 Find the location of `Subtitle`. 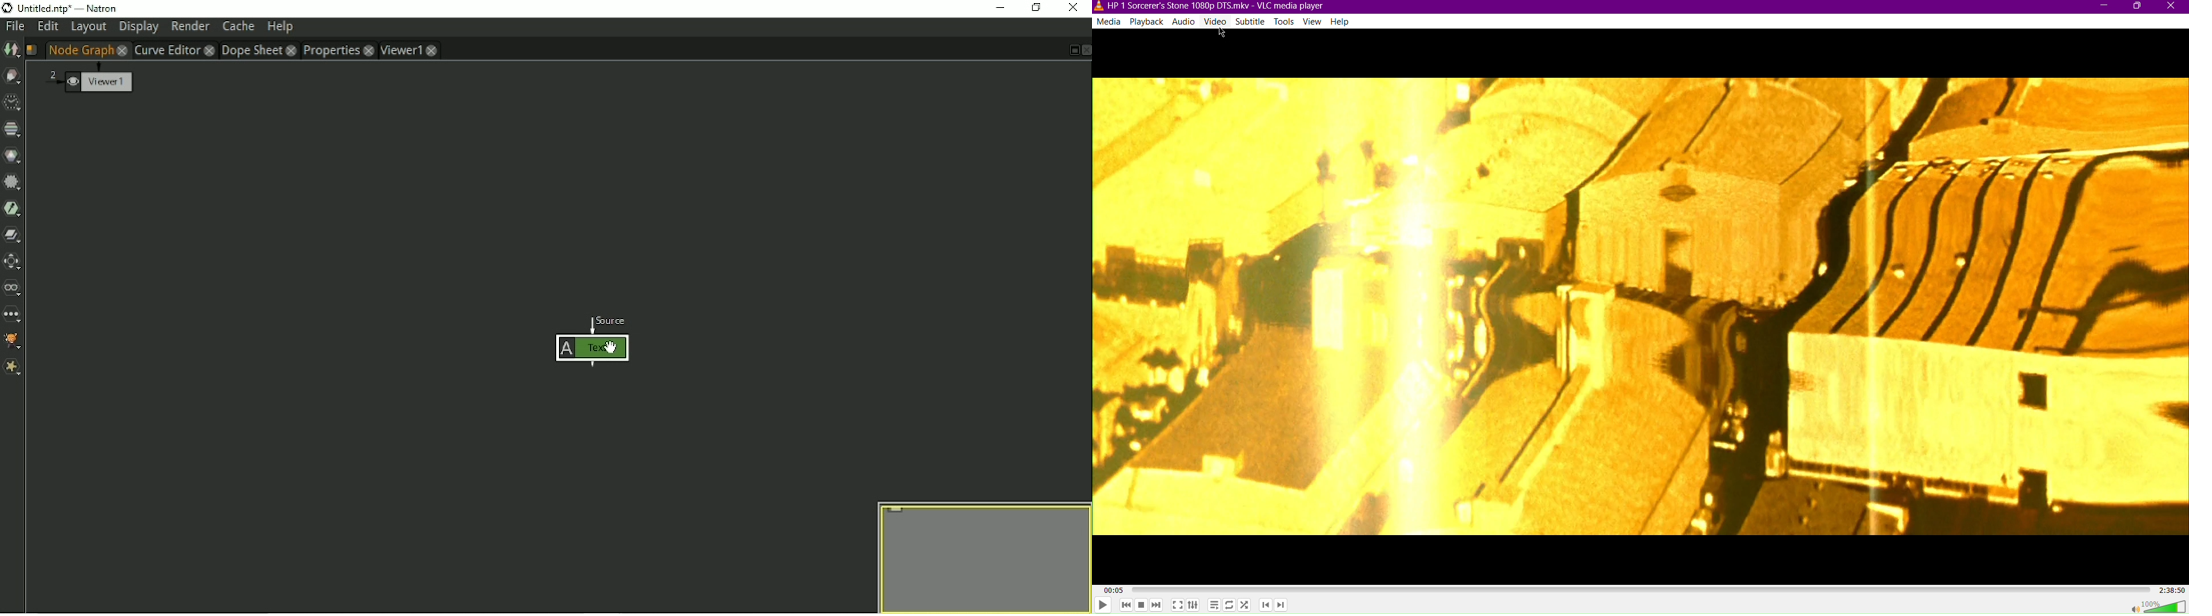

Subtitle is located at coordinates (1252, 22).